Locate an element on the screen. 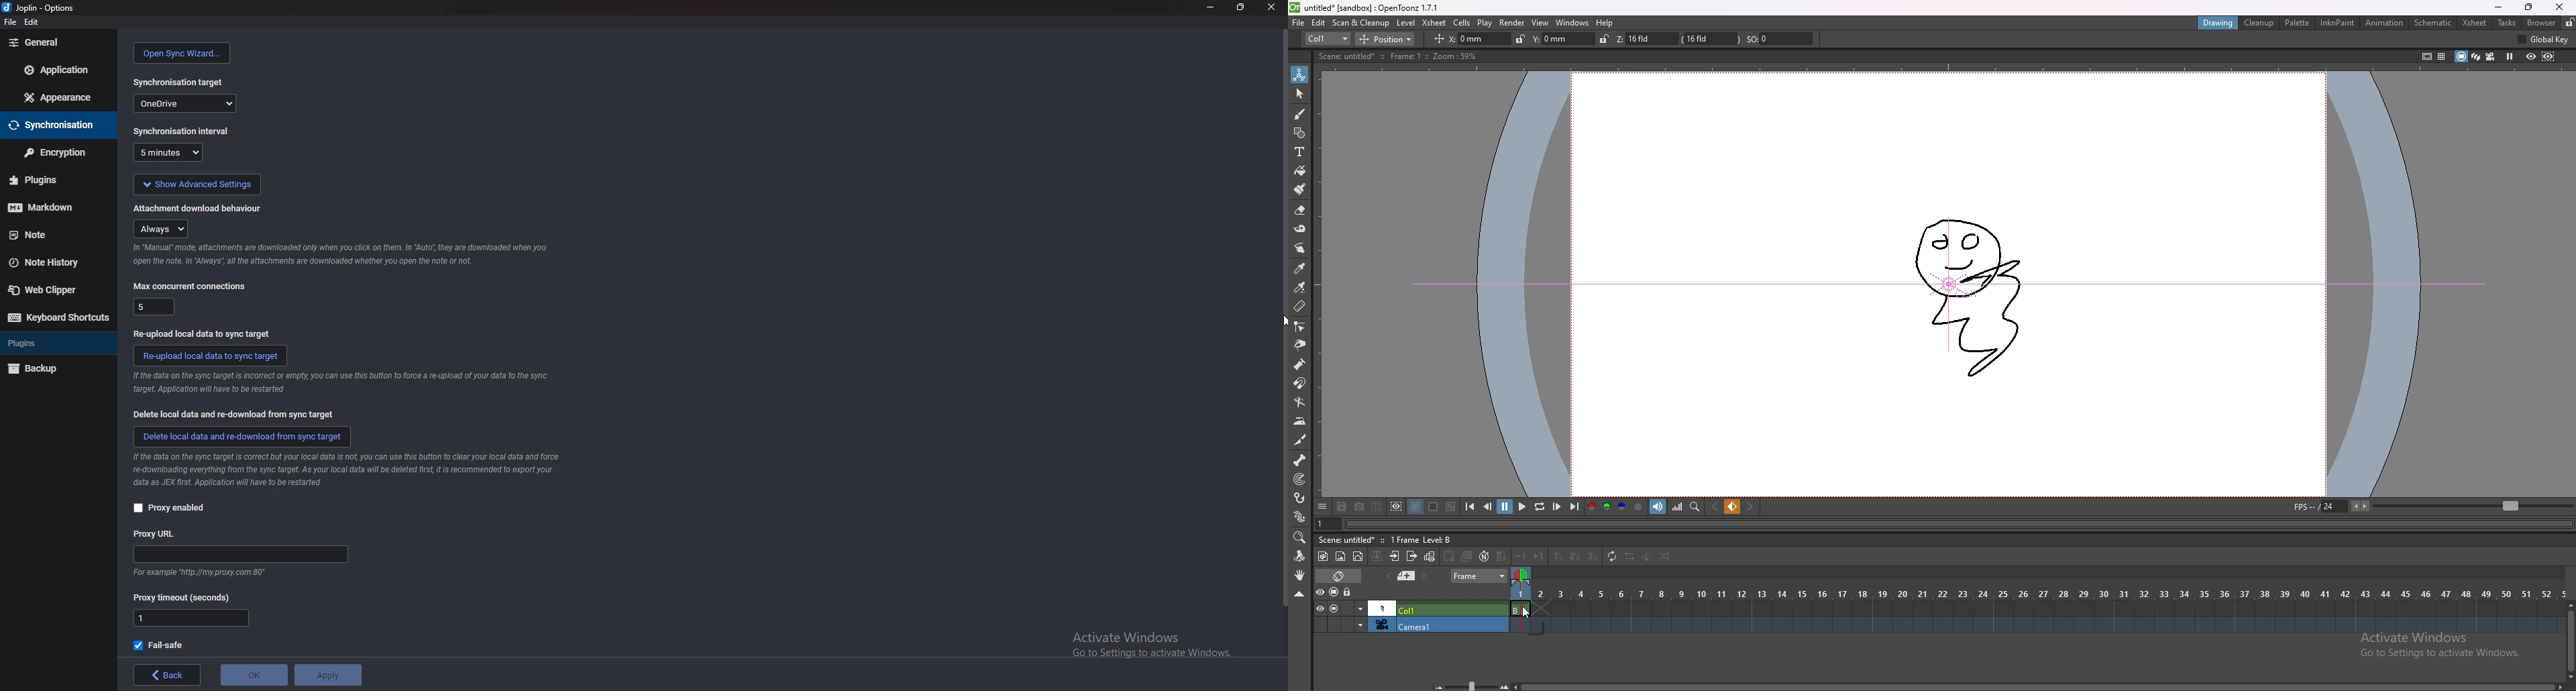  sync is located at coordinates (54, 126).